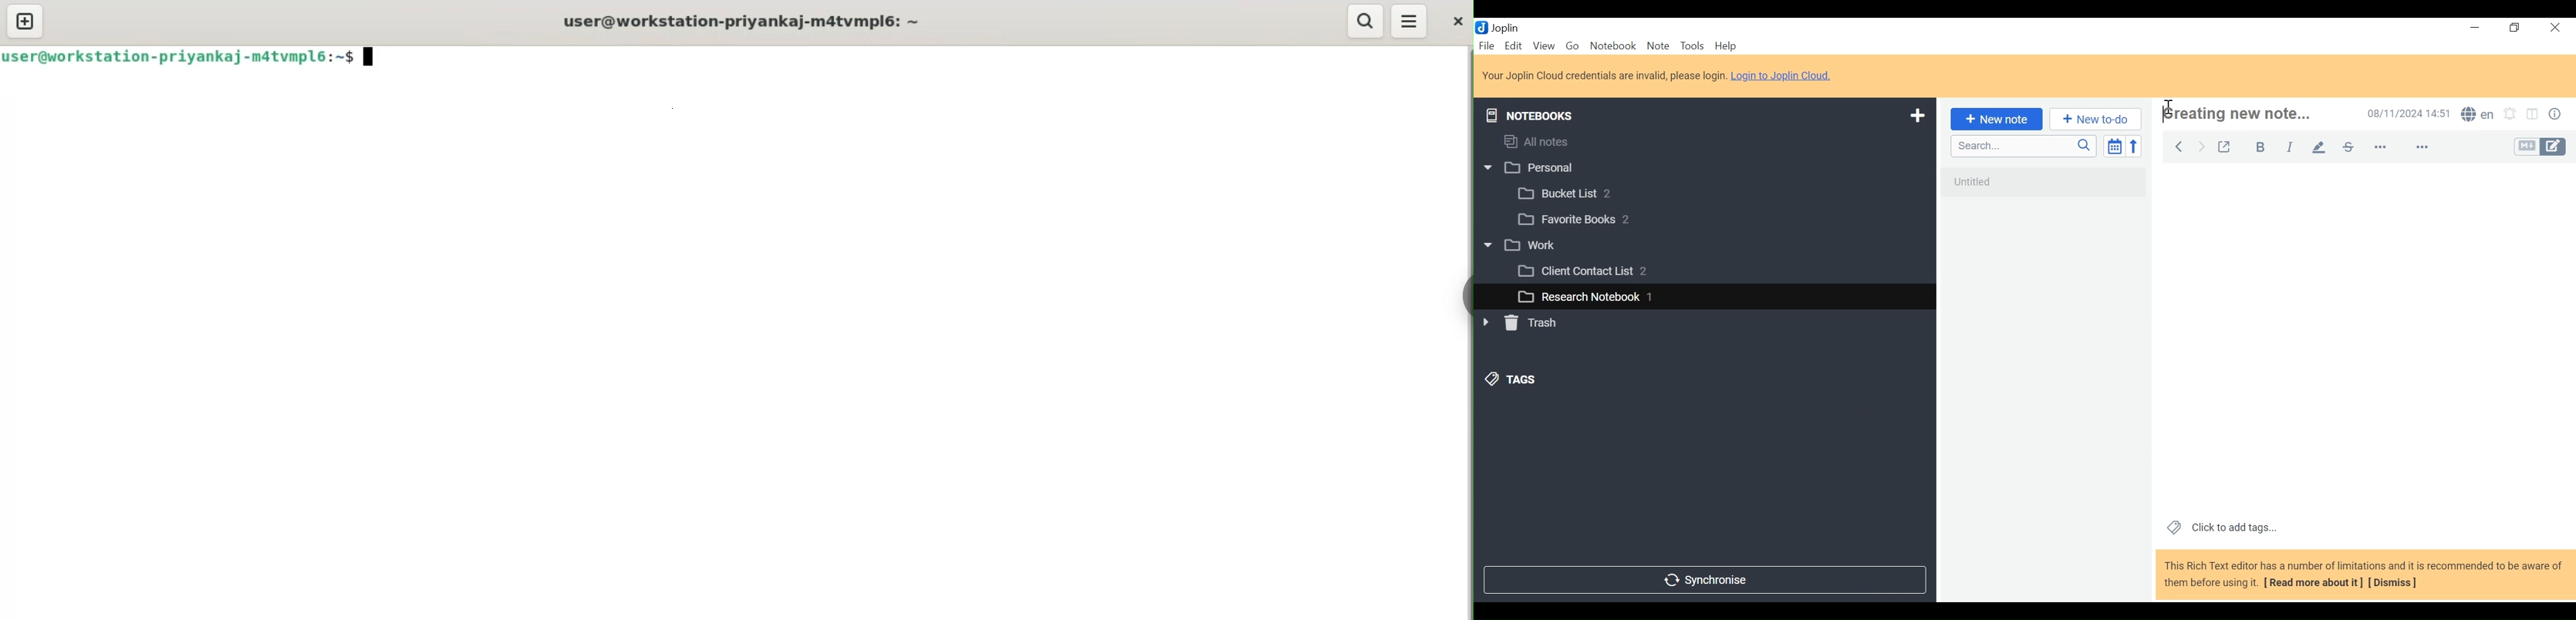 The image size is (2576, 644). I want to click on Spell Checker, so click(2477, 115).